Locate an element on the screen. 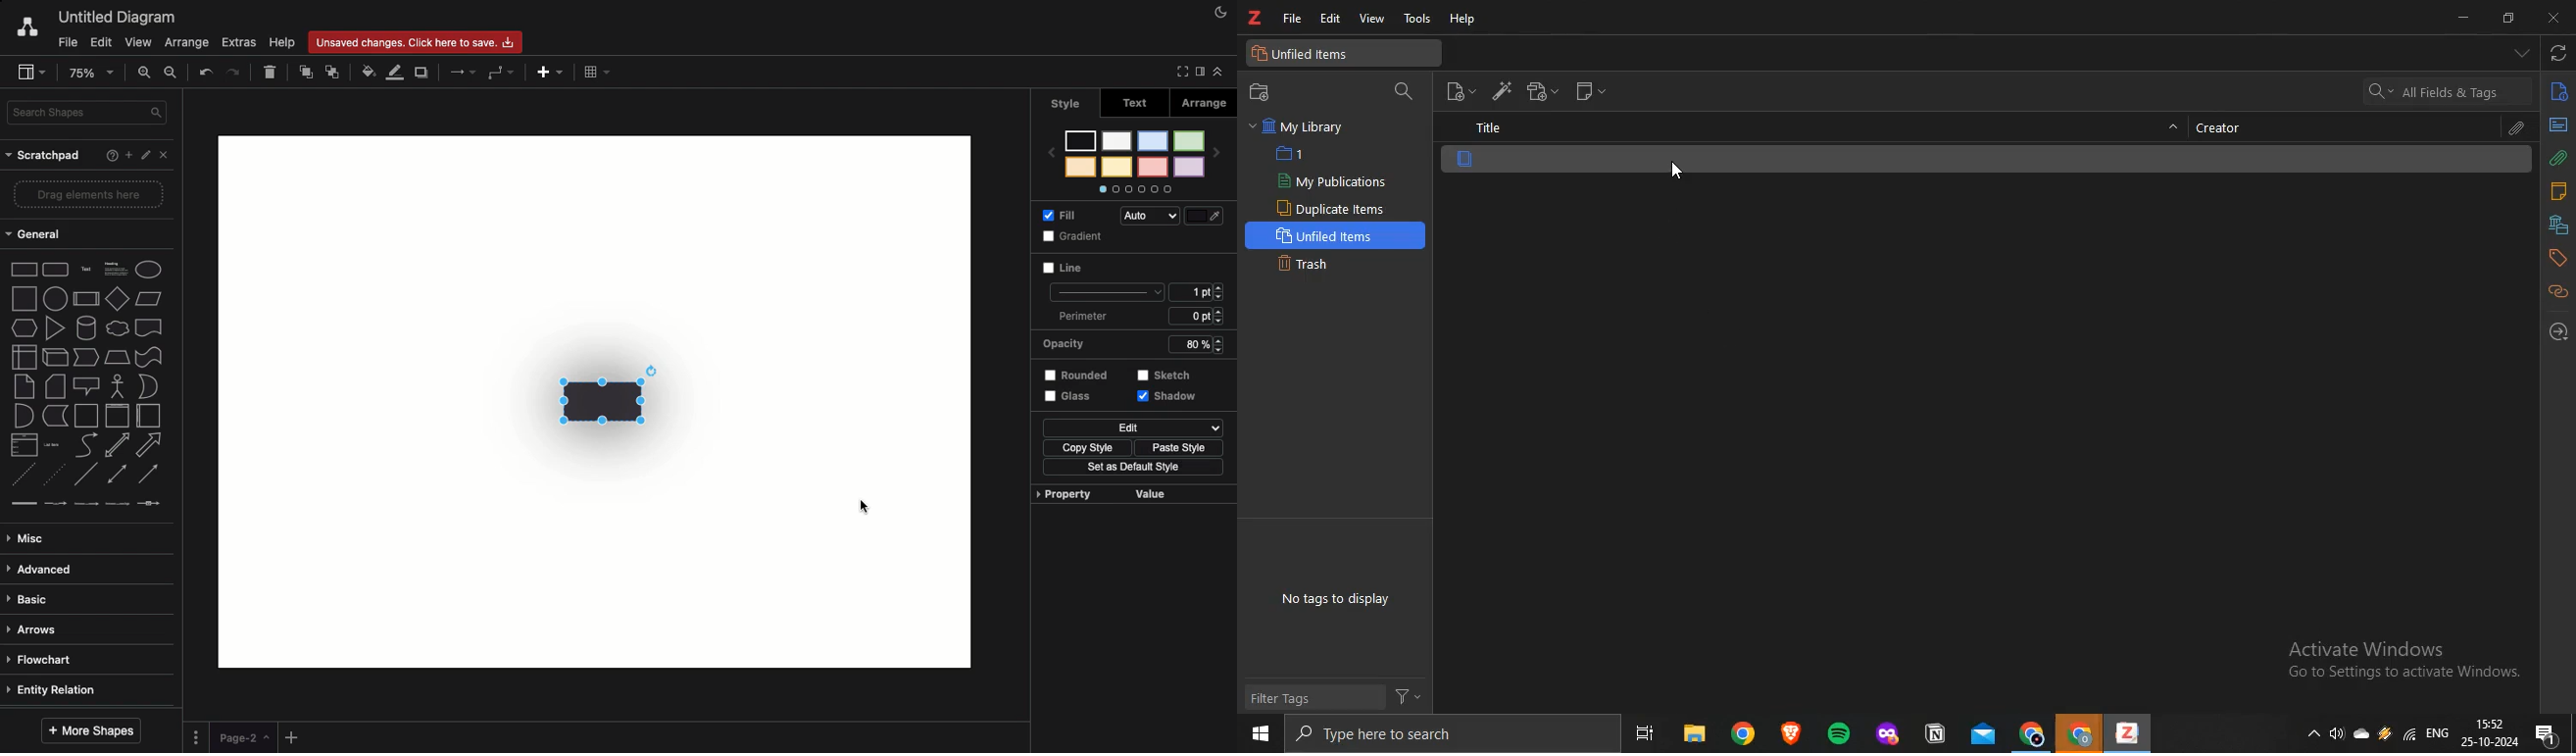 This screenshot has height=756, width=2576. libraries and collections is located at coordinates (2558, 224).